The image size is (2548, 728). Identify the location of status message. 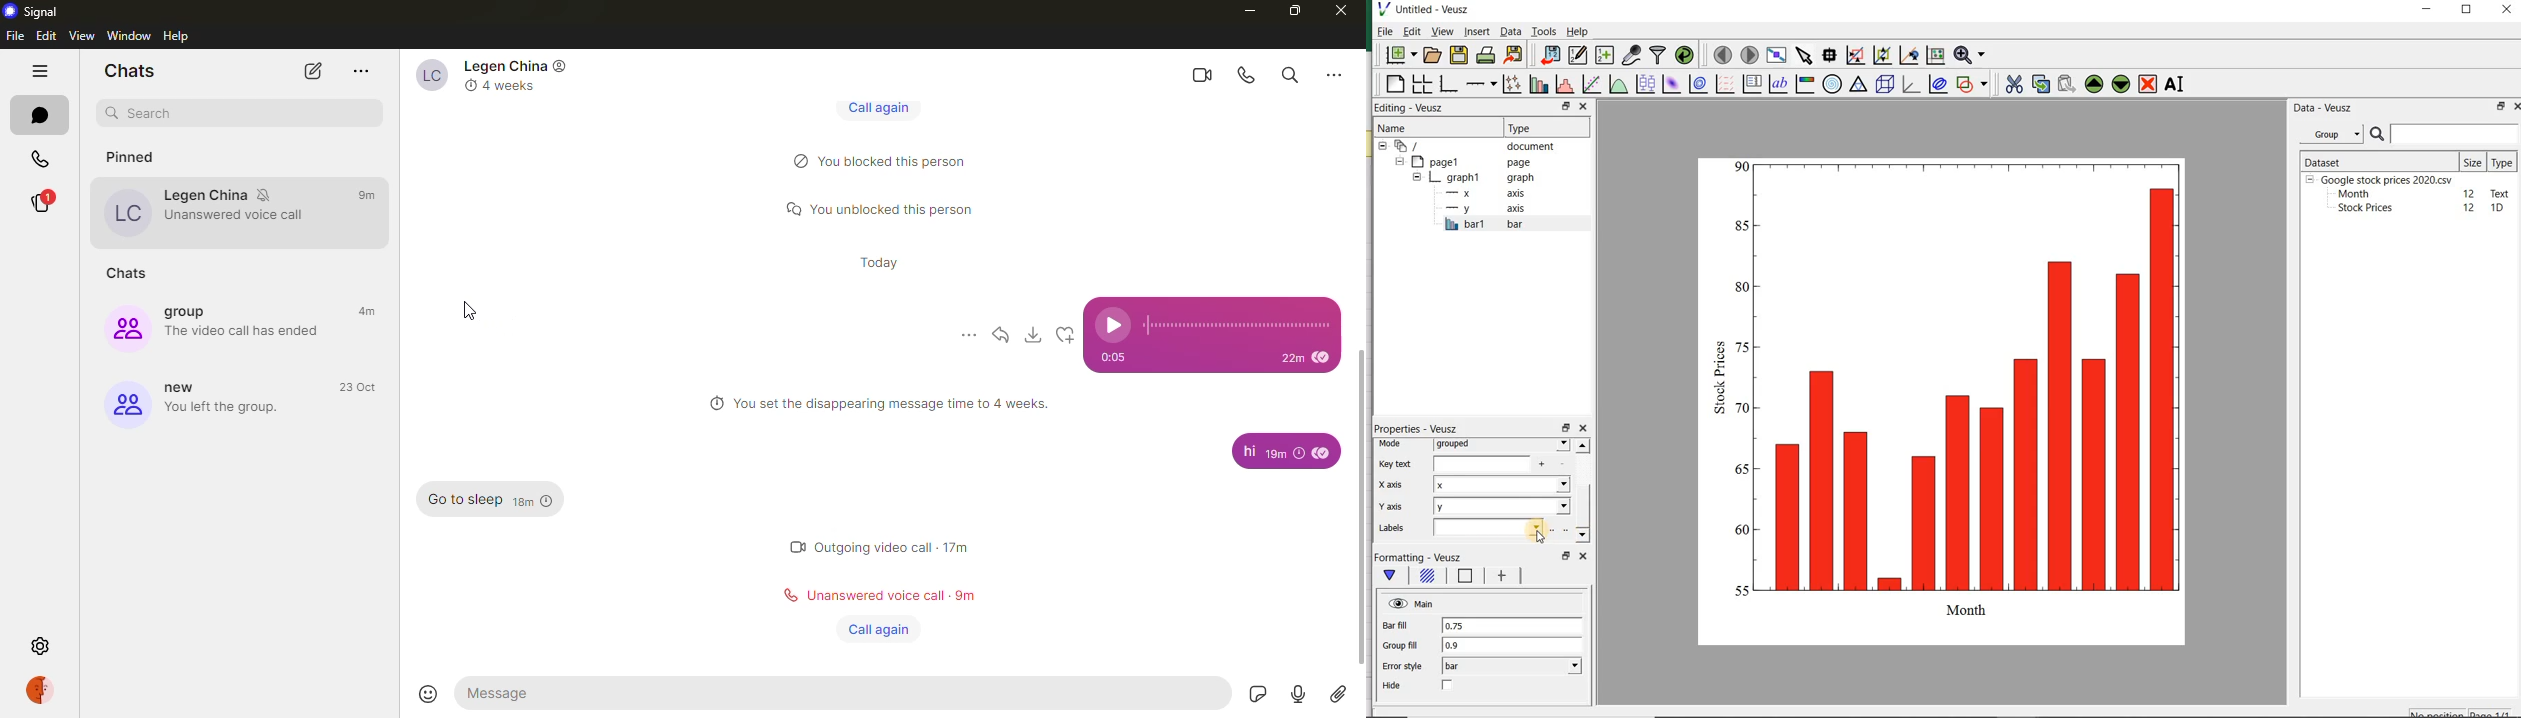
(854, 596).